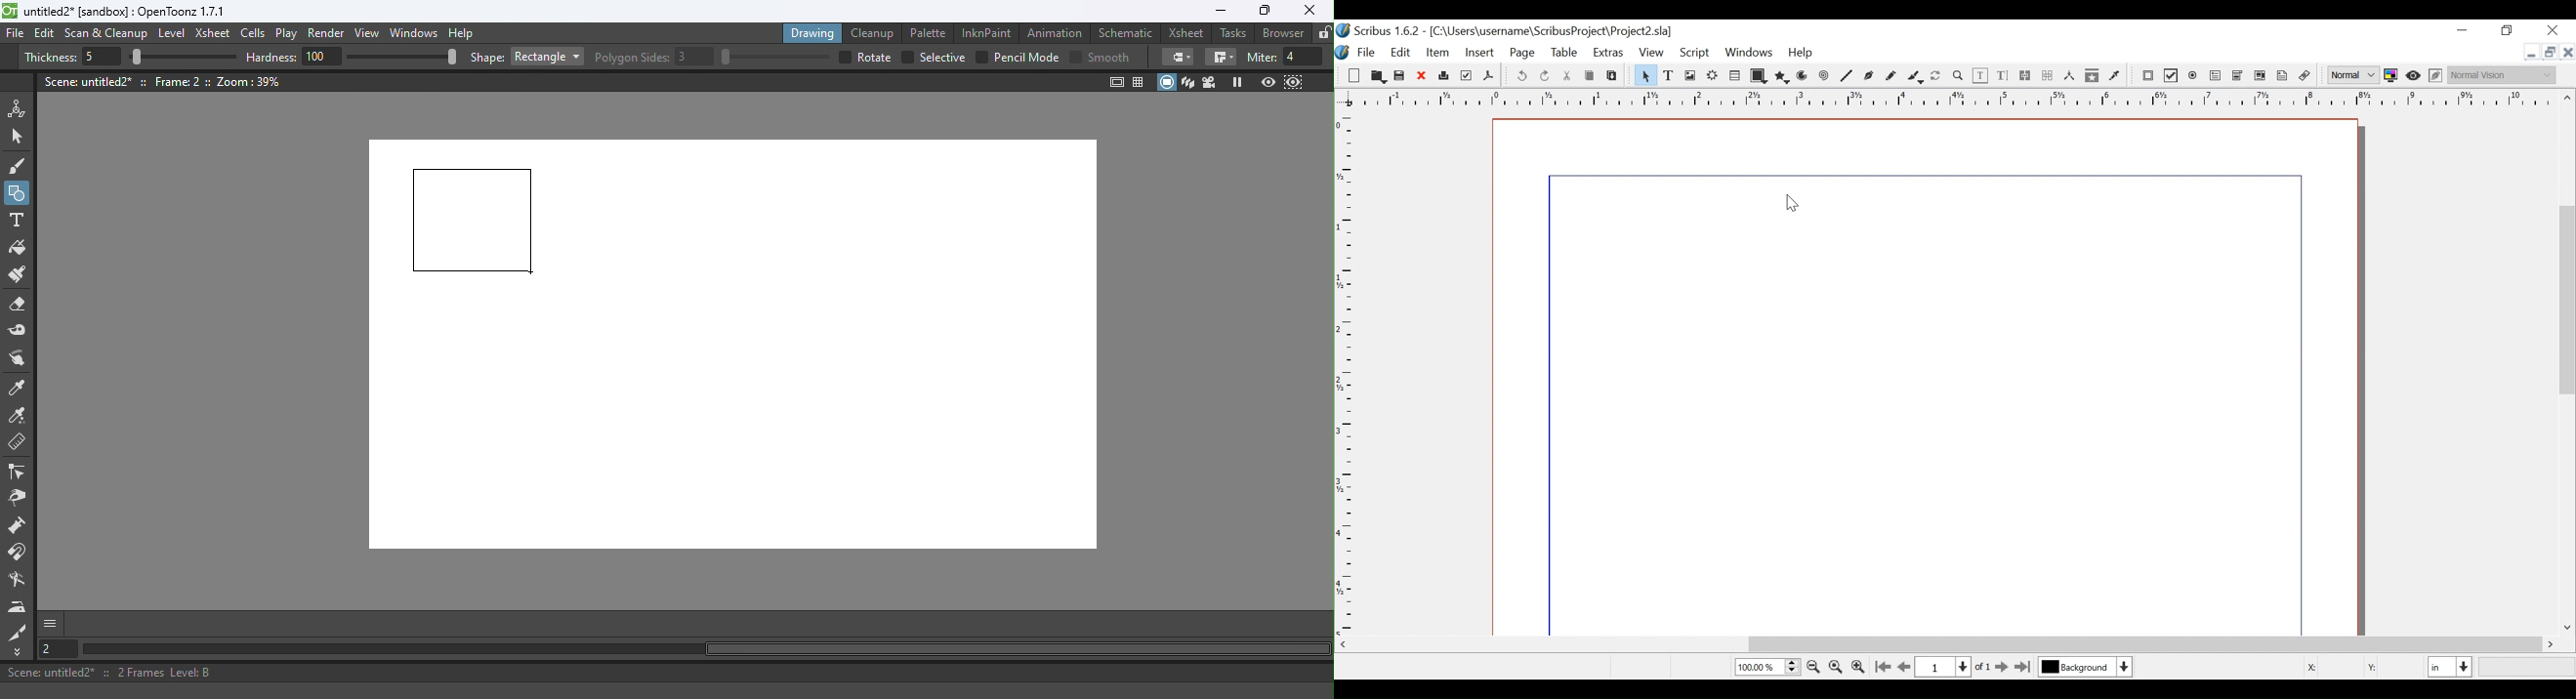  I want to click on Toggle color, so click(2395, 75).